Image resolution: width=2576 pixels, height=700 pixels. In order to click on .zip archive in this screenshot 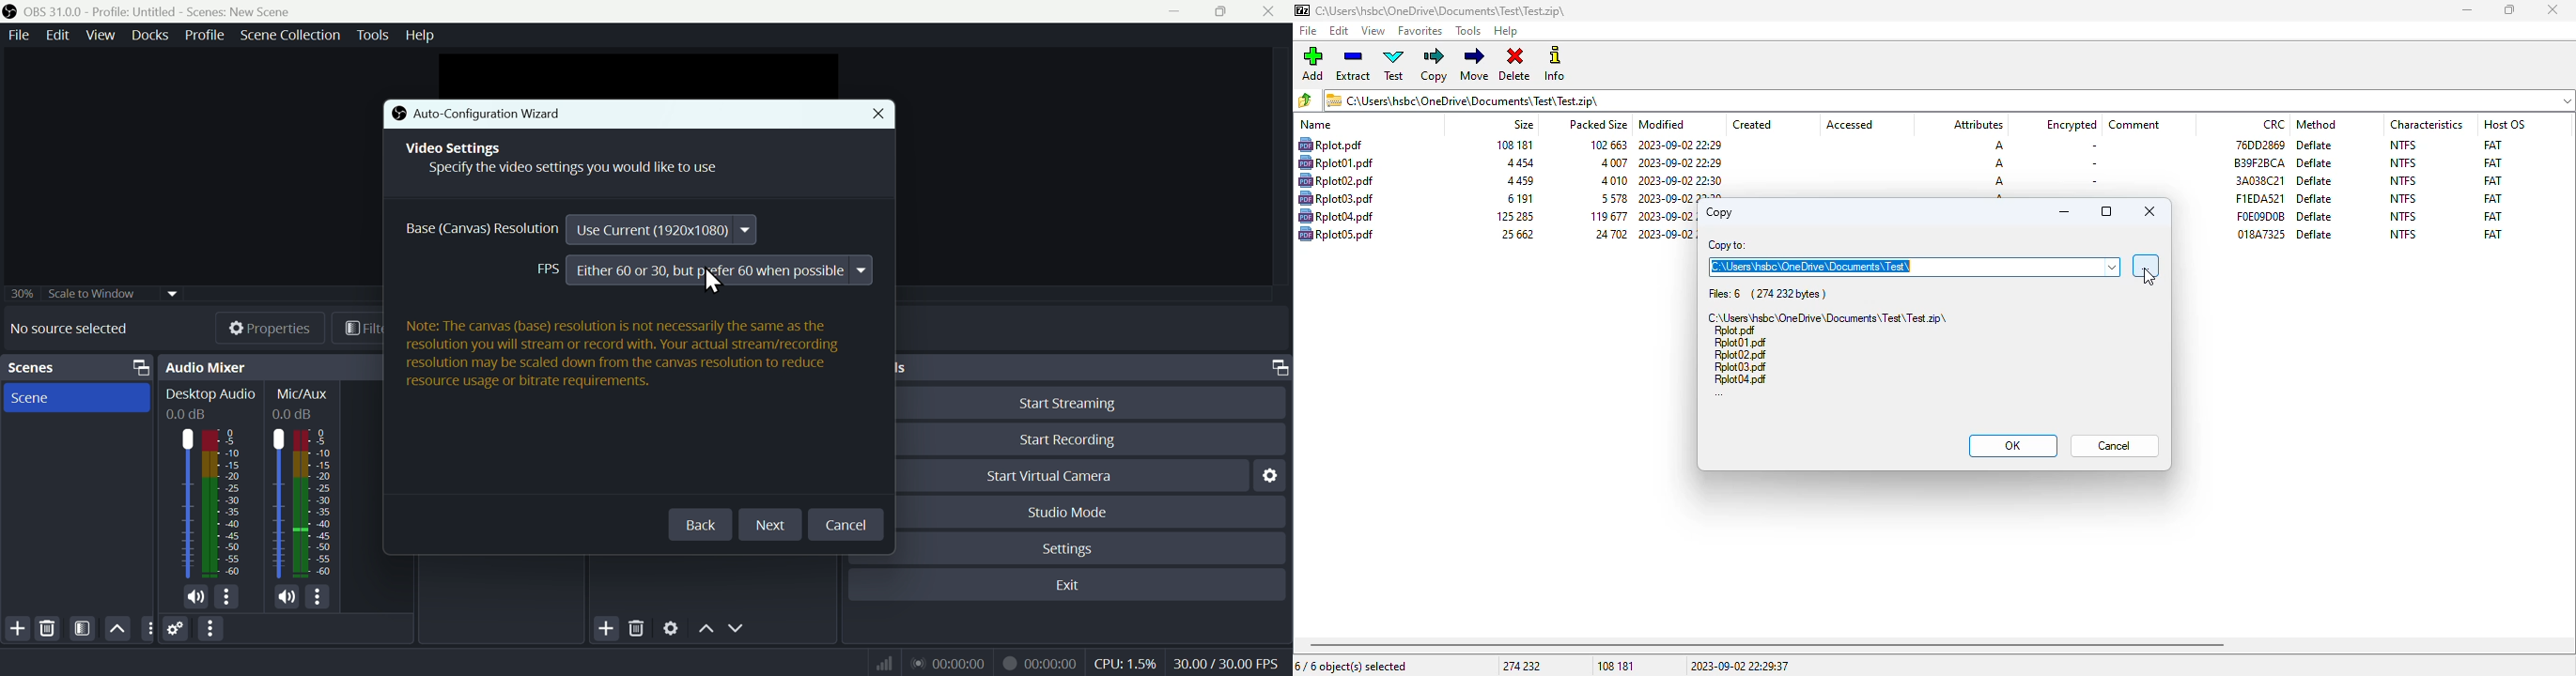, I will do `click(1949, 100)`.